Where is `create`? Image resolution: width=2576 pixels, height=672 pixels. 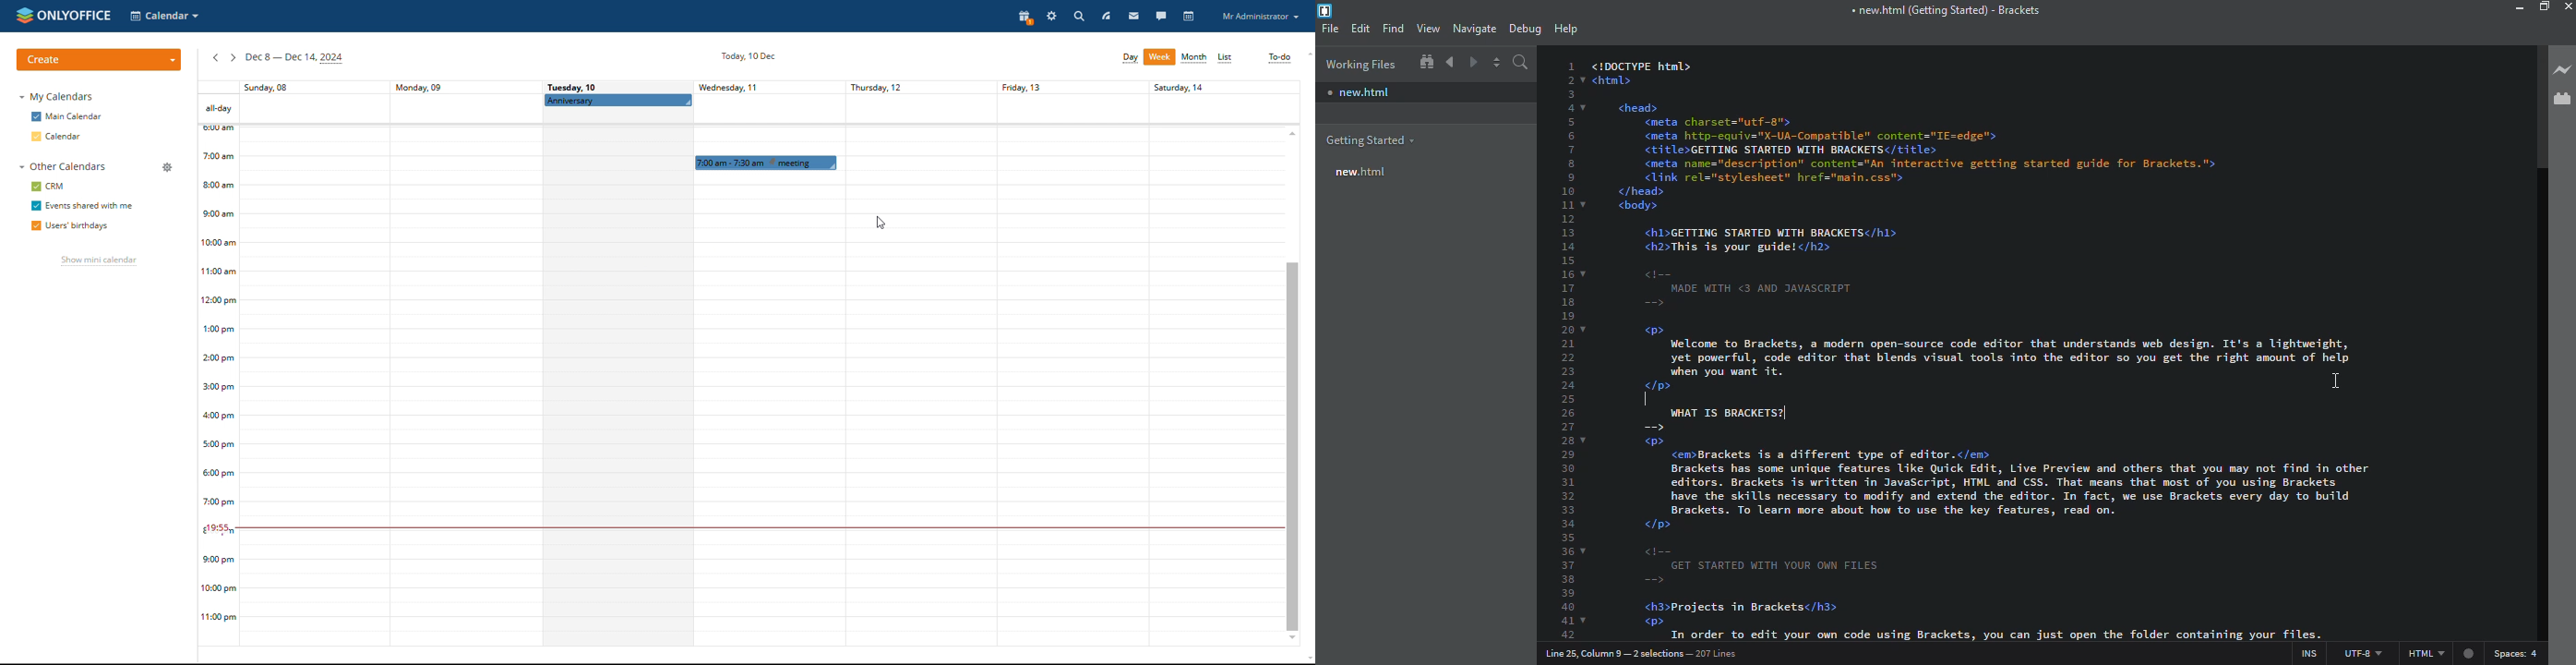 create is located at coordinates (99, 60).